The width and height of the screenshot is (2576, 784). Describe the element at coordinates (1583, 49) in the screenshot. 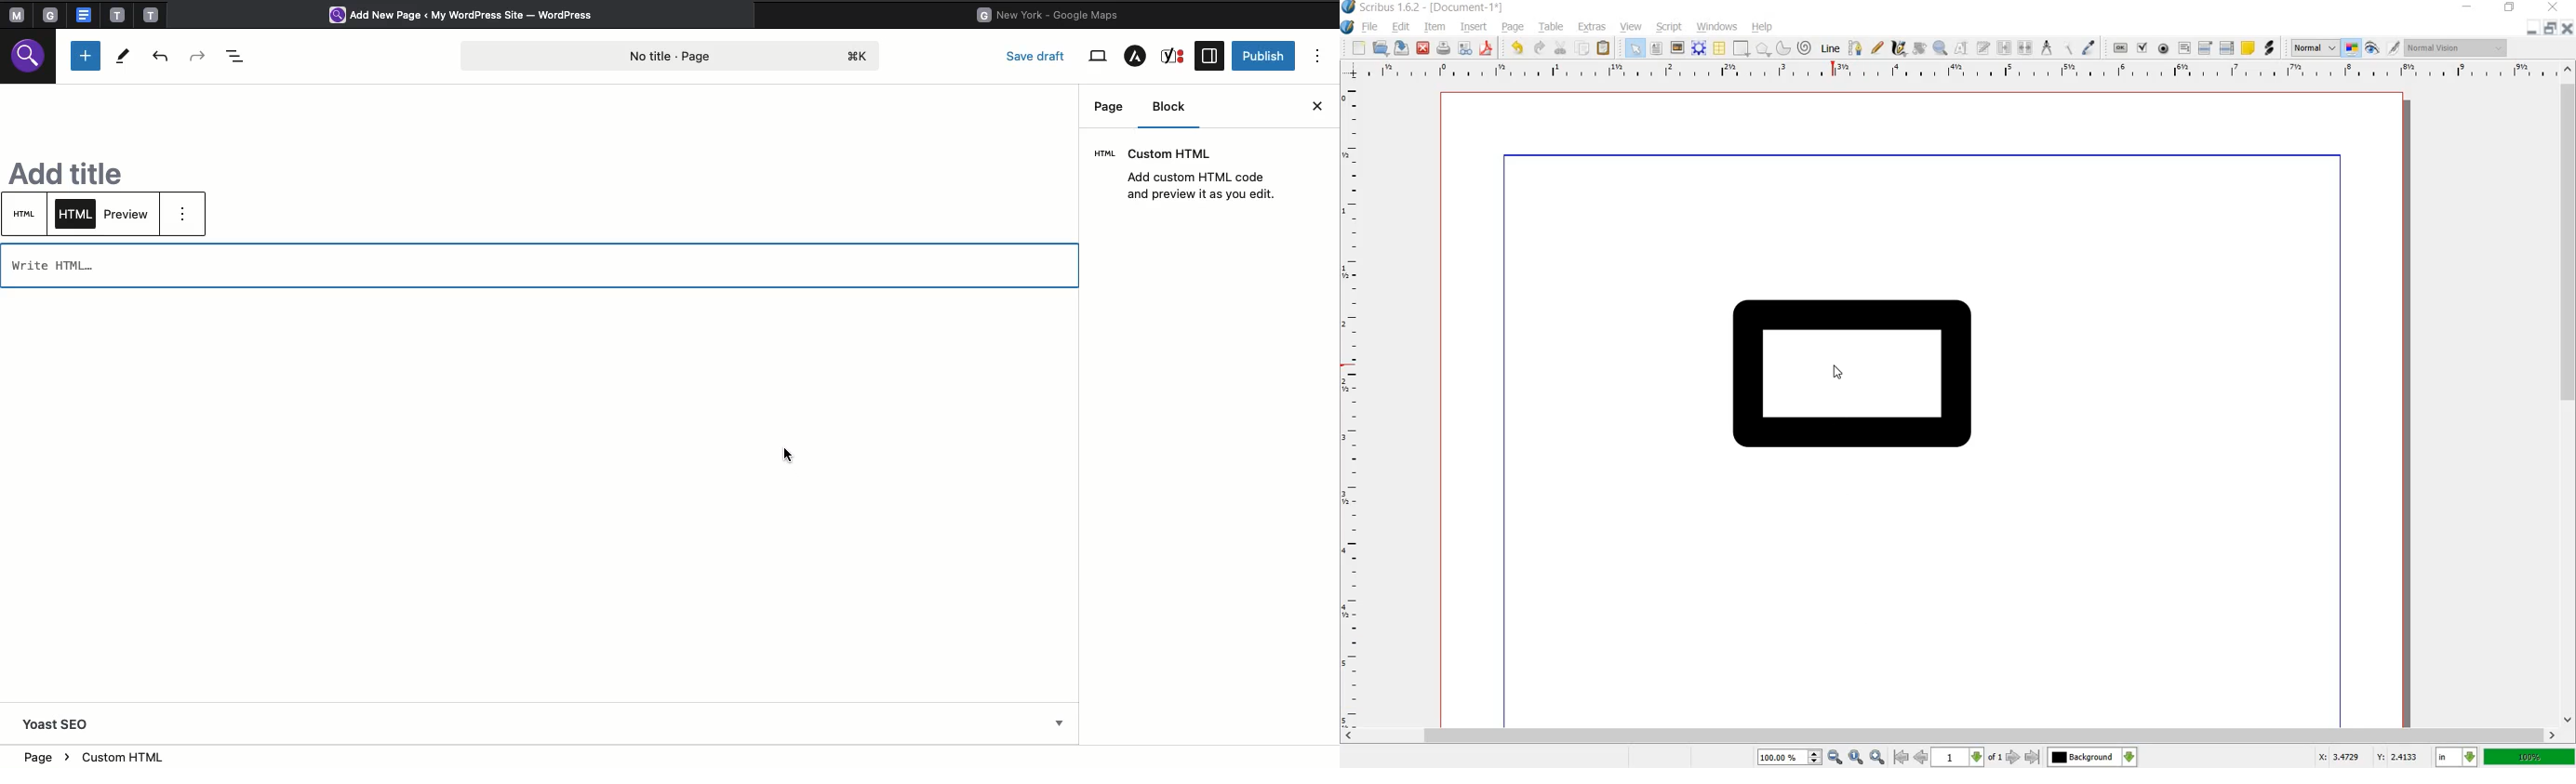

I see `copy` at that location.